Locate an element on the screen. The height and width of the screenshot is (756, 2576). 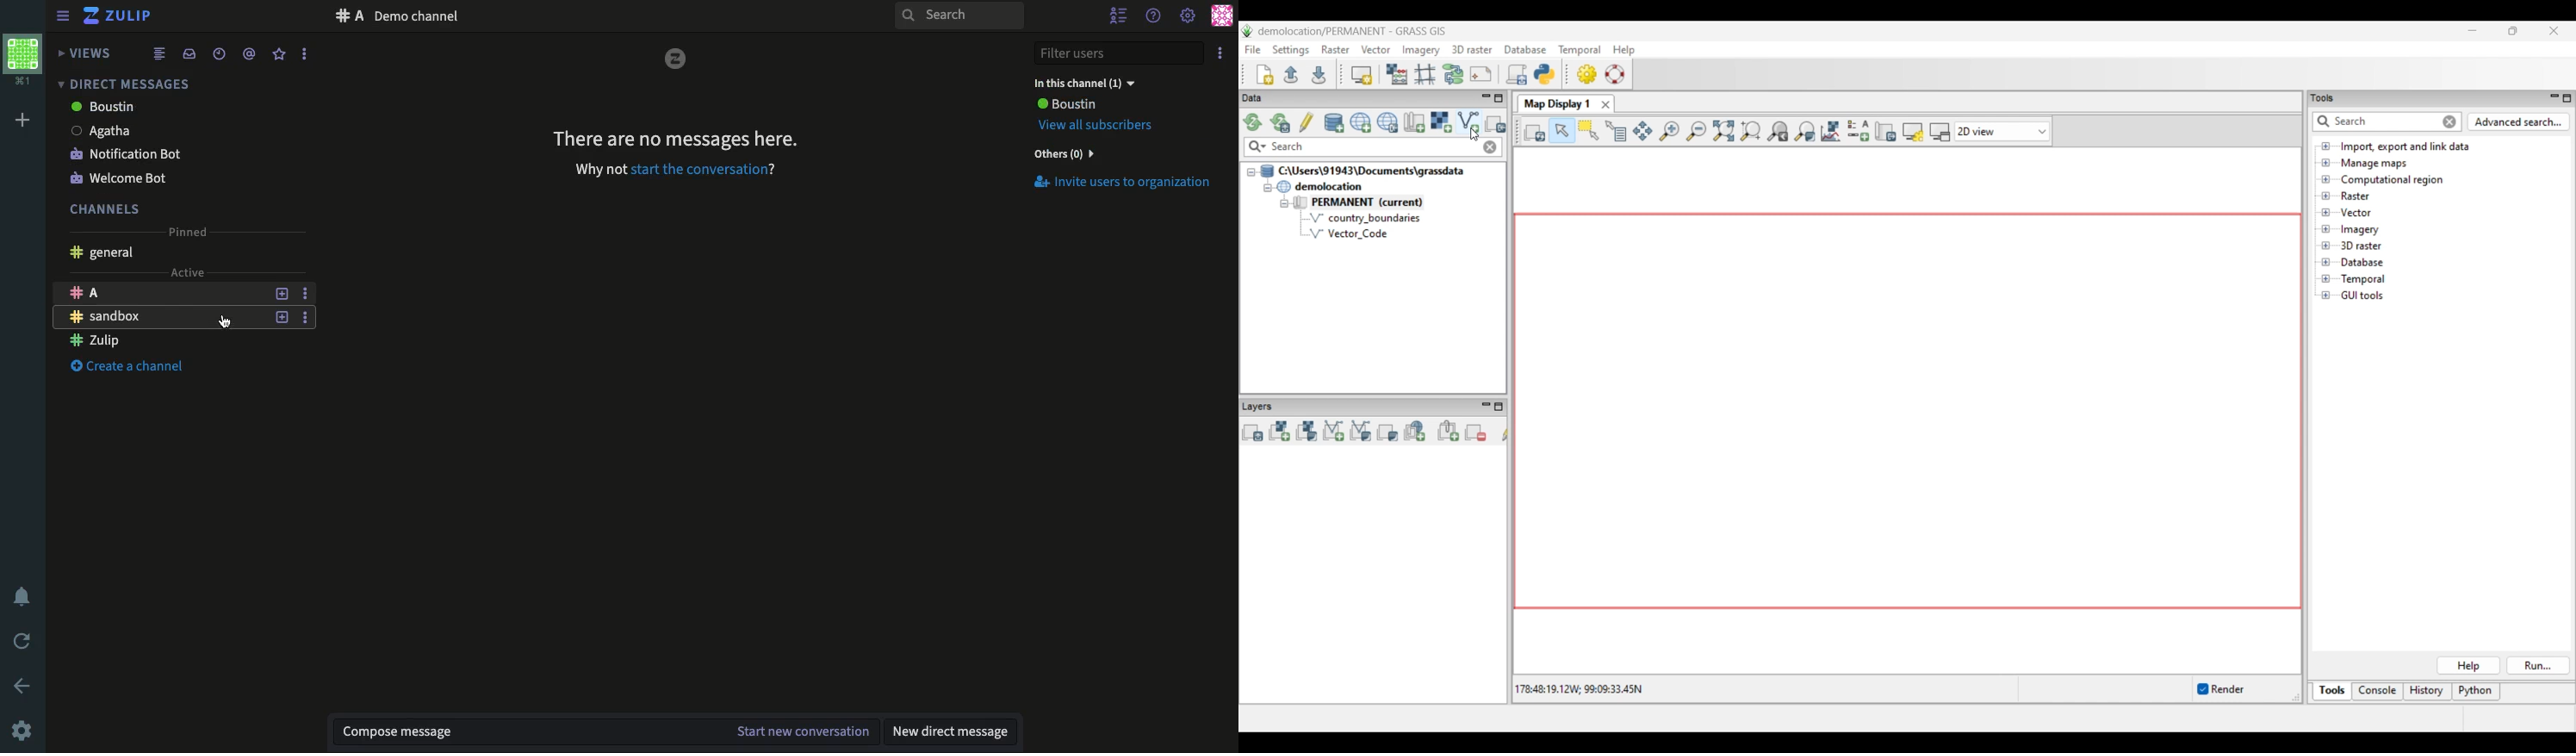
Notification is located at coordinates (24, 599).